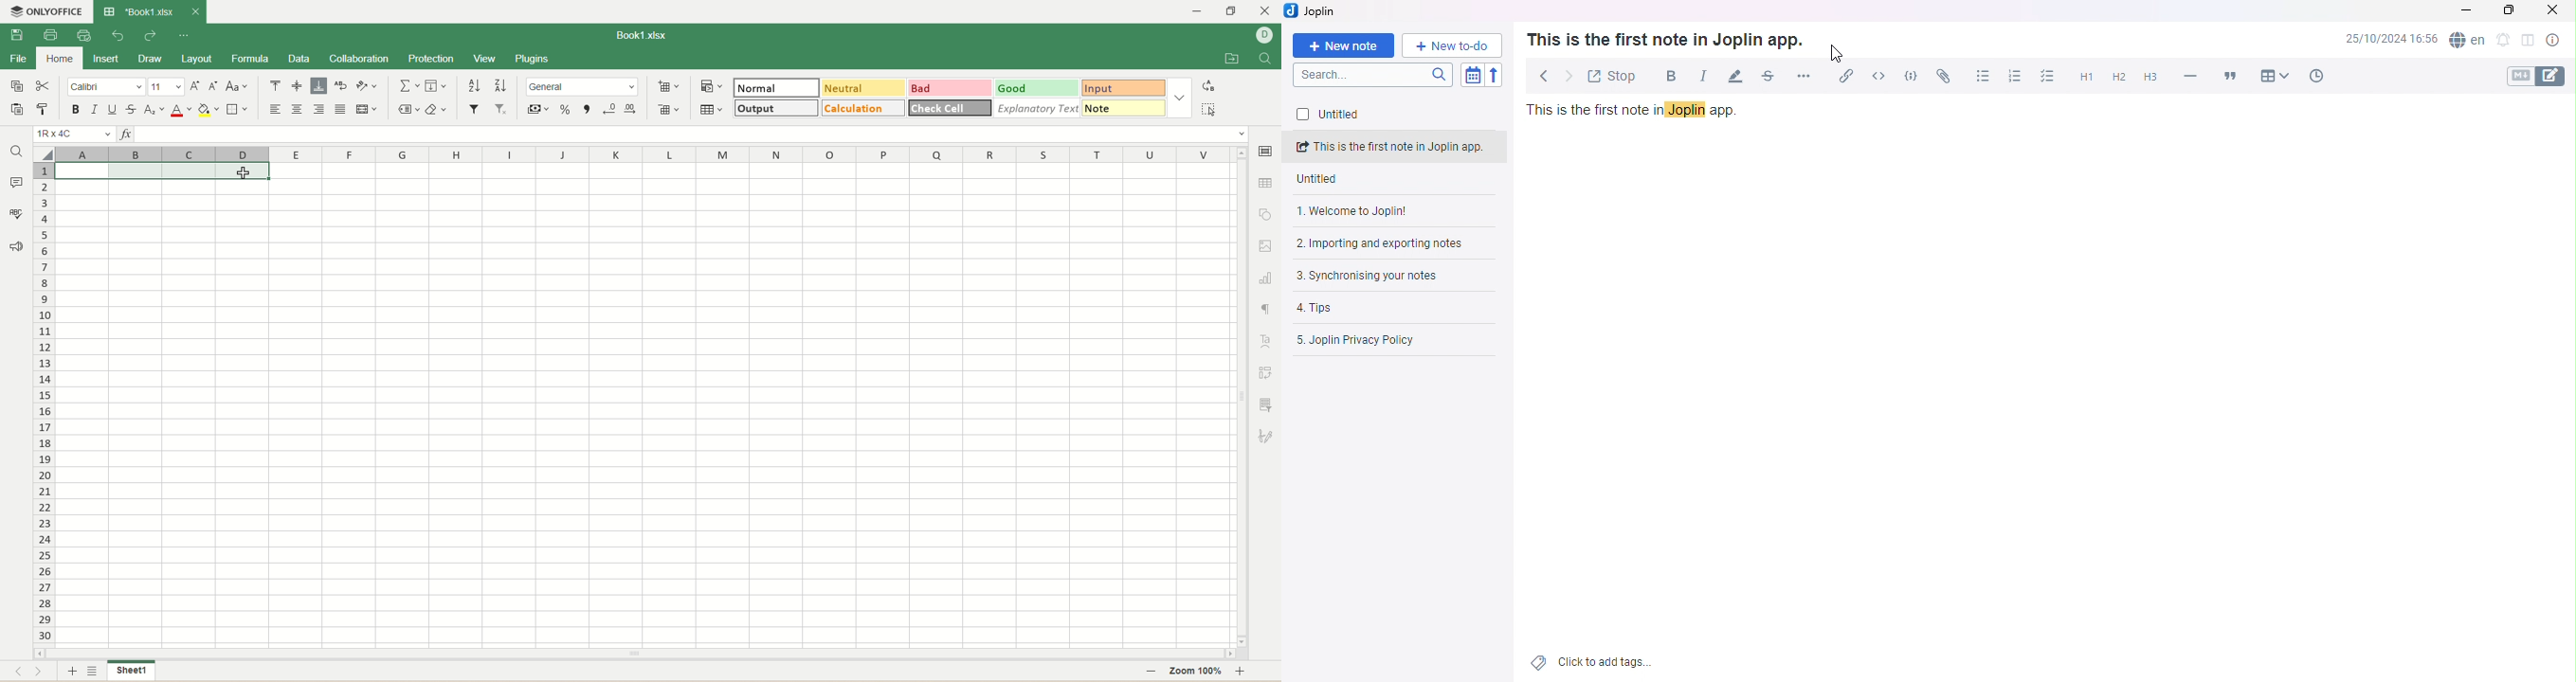  I want to click on Add tags, so click(1595, 663).